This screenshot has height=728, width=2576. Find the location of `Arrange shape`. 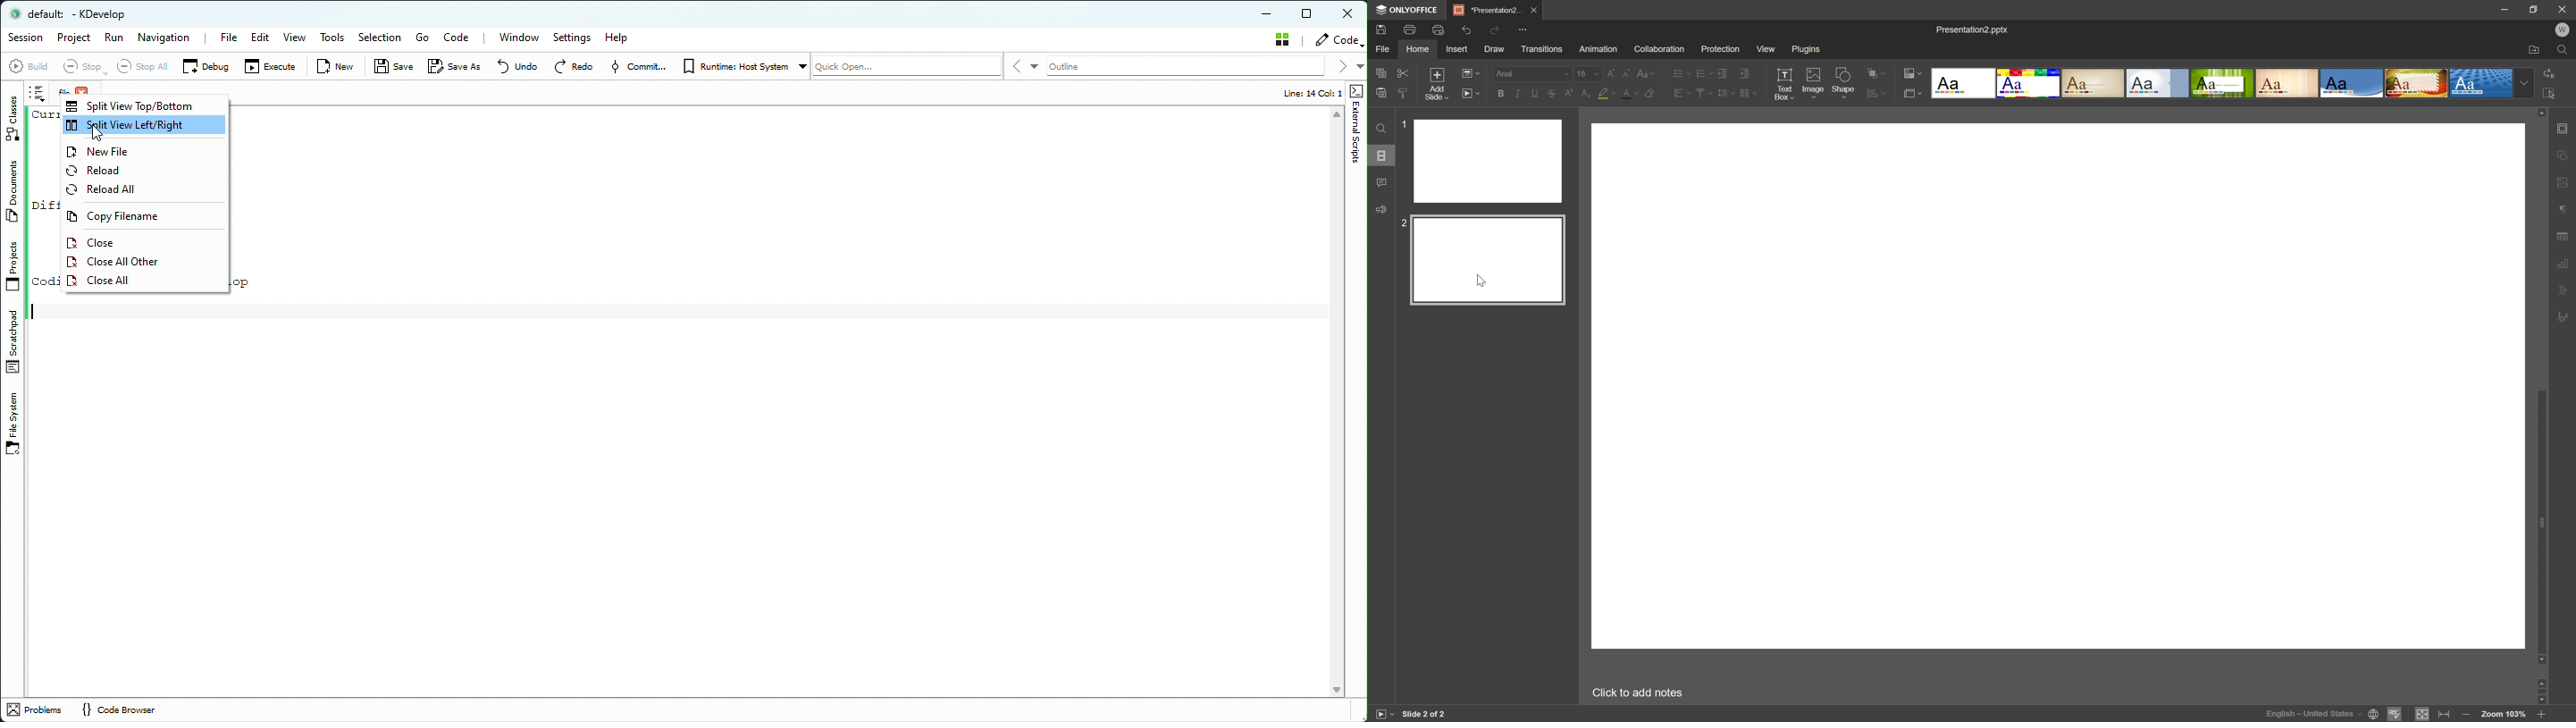

Arrange shape is located at coordinates (1879, 93).